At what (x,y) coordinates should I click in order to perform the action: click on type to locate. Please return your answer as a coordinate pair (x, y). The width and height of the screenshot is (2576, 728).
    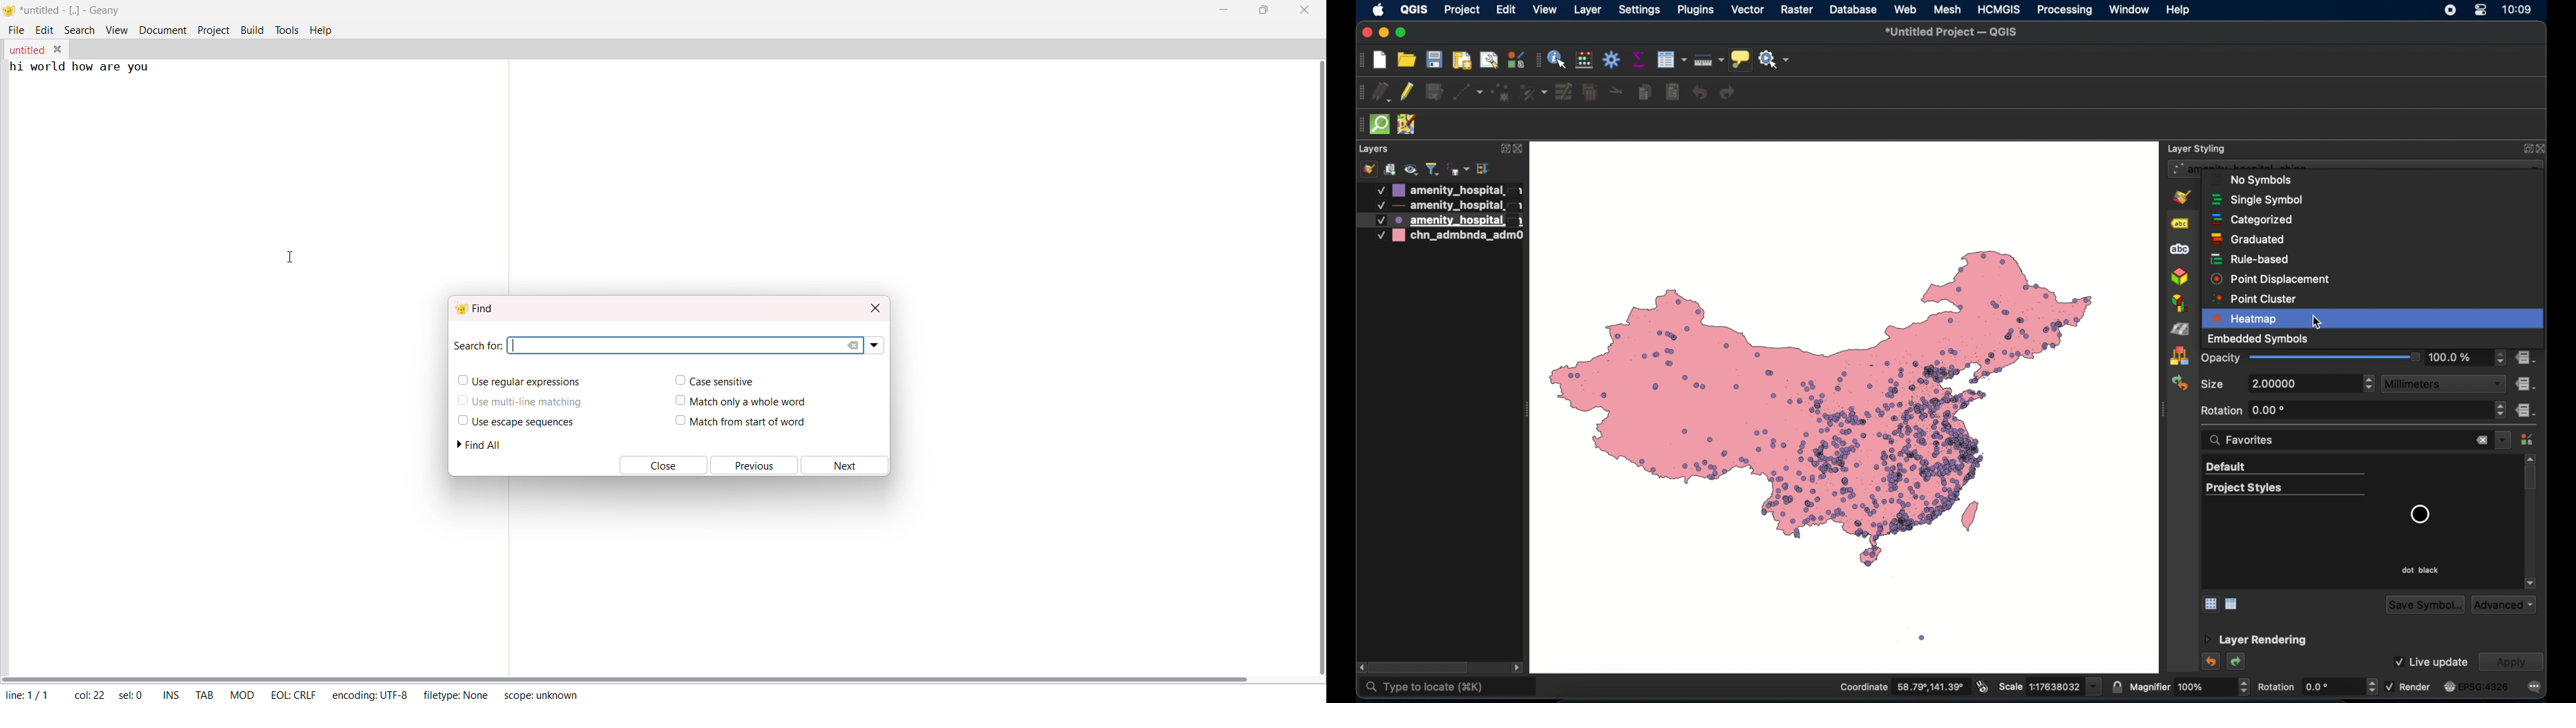
    Looking at the image, I should click on (1449, 687).